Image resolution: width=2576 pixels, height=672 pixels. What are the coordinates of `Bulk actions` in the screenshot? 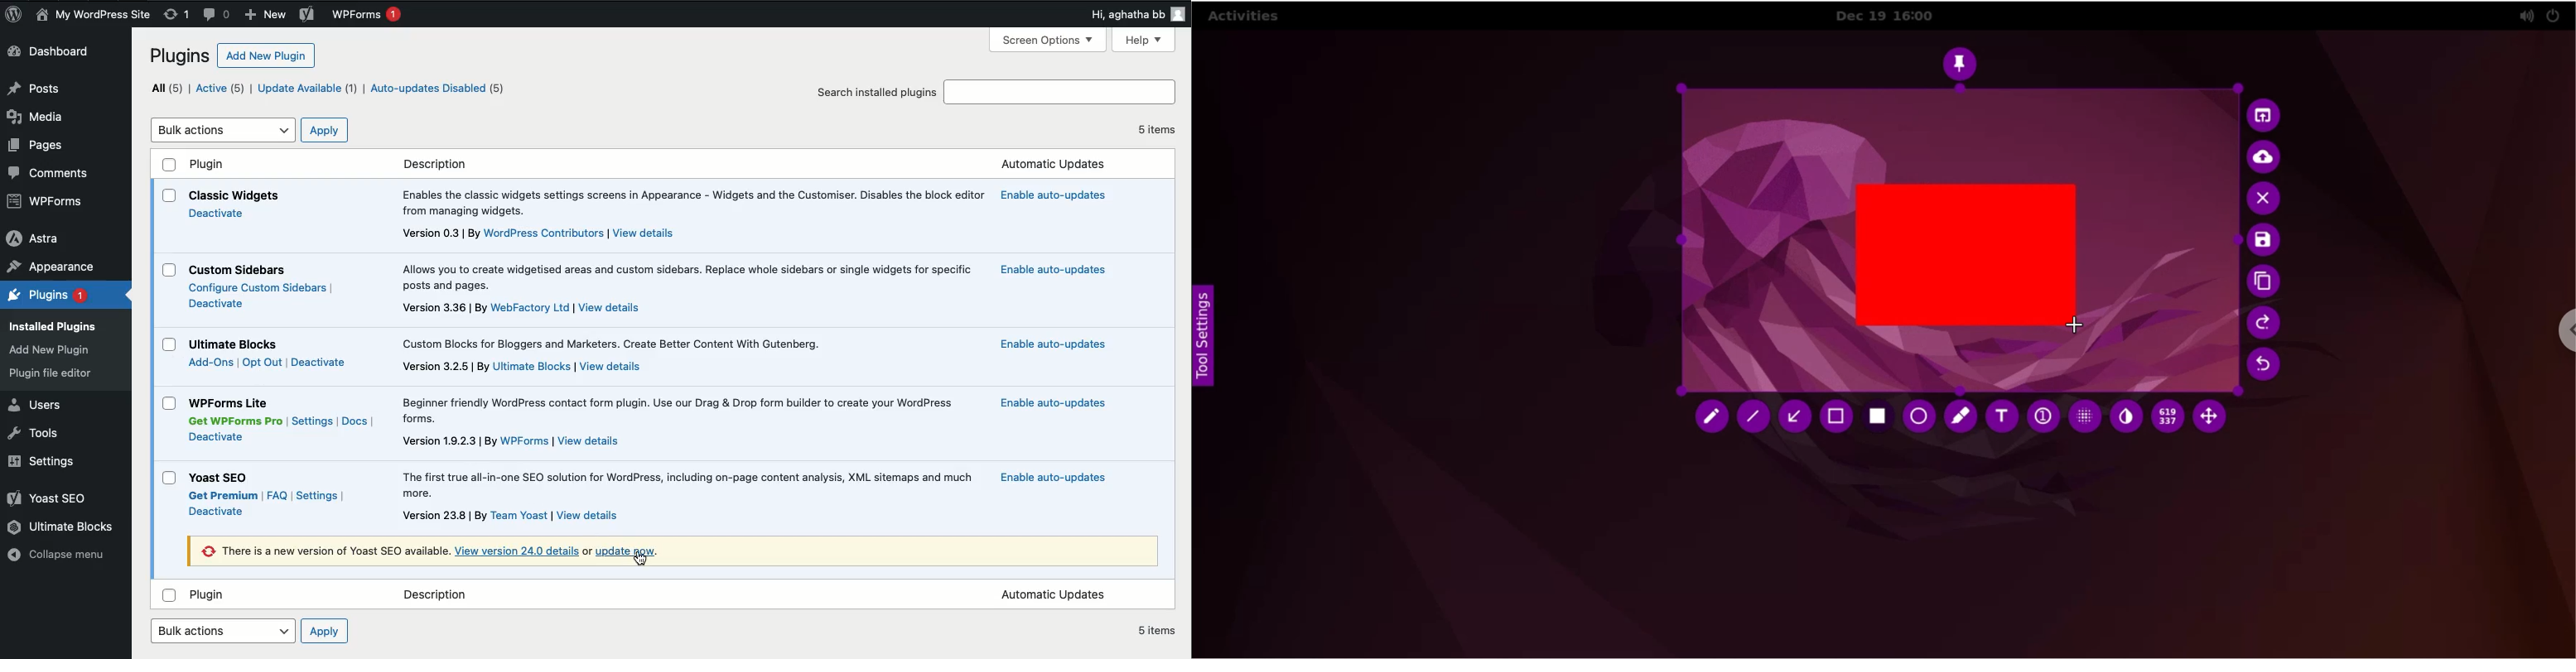 It's located at (224, 631).